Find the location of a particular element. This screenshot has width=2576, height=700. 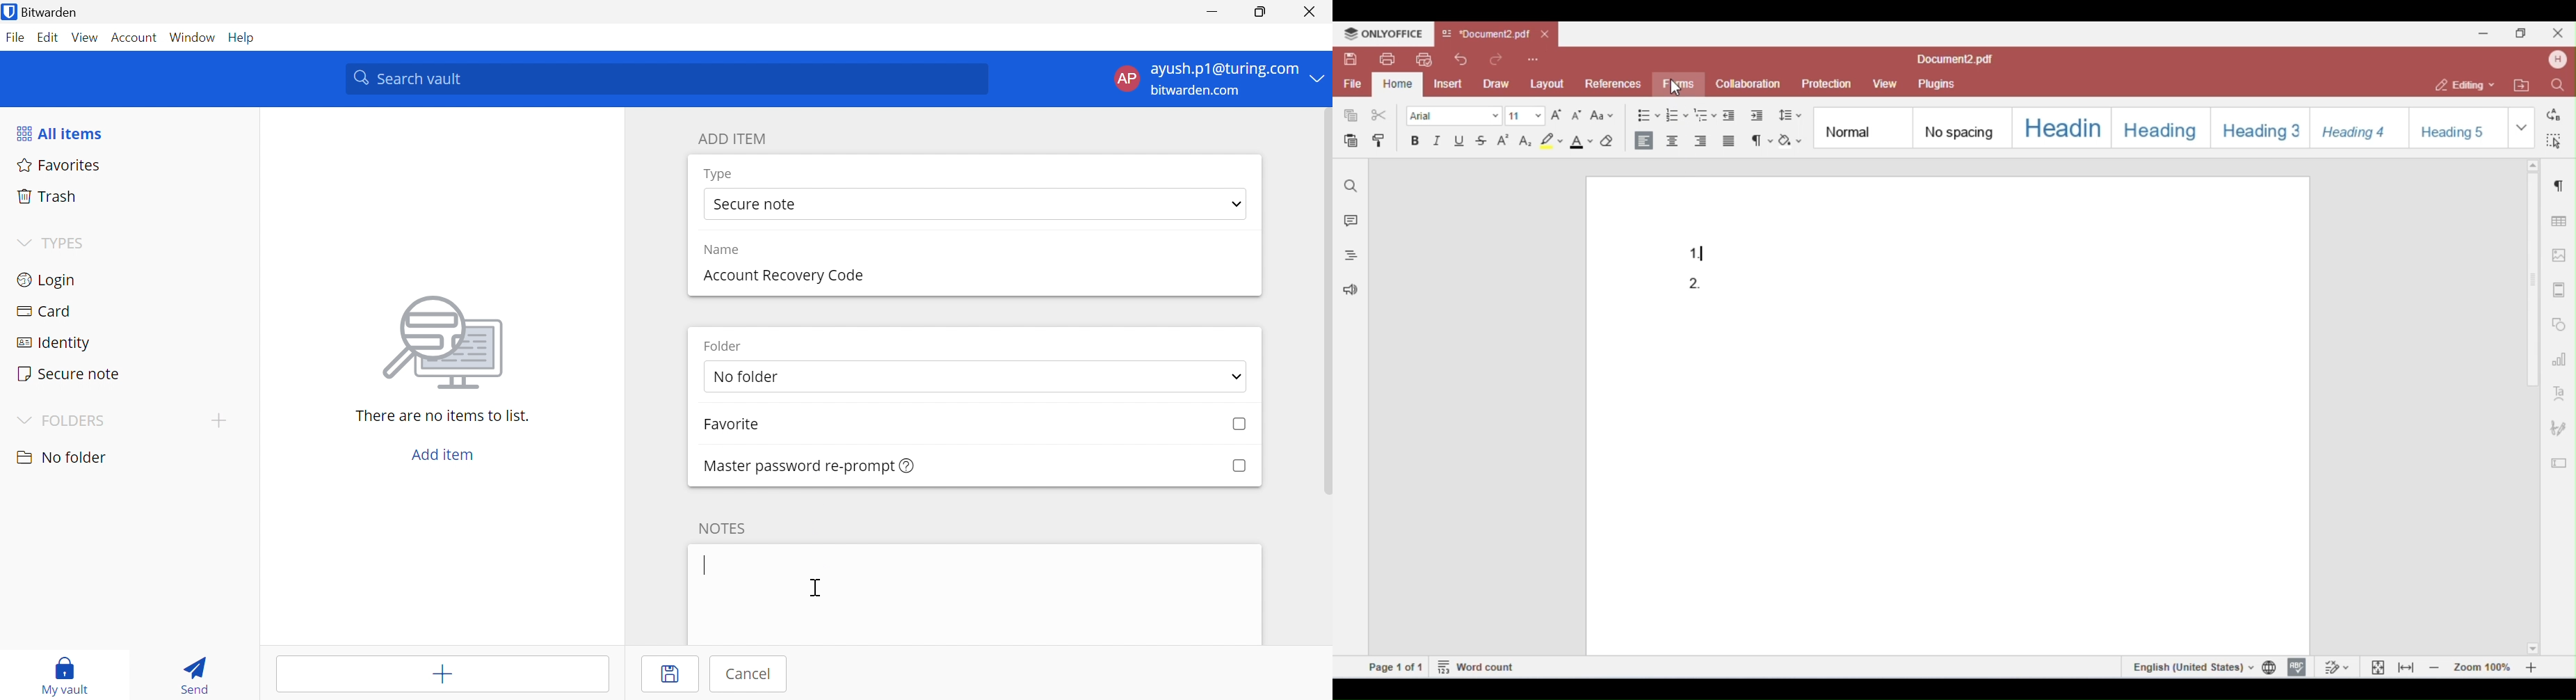

Trash is located at coordinates (47, 197).